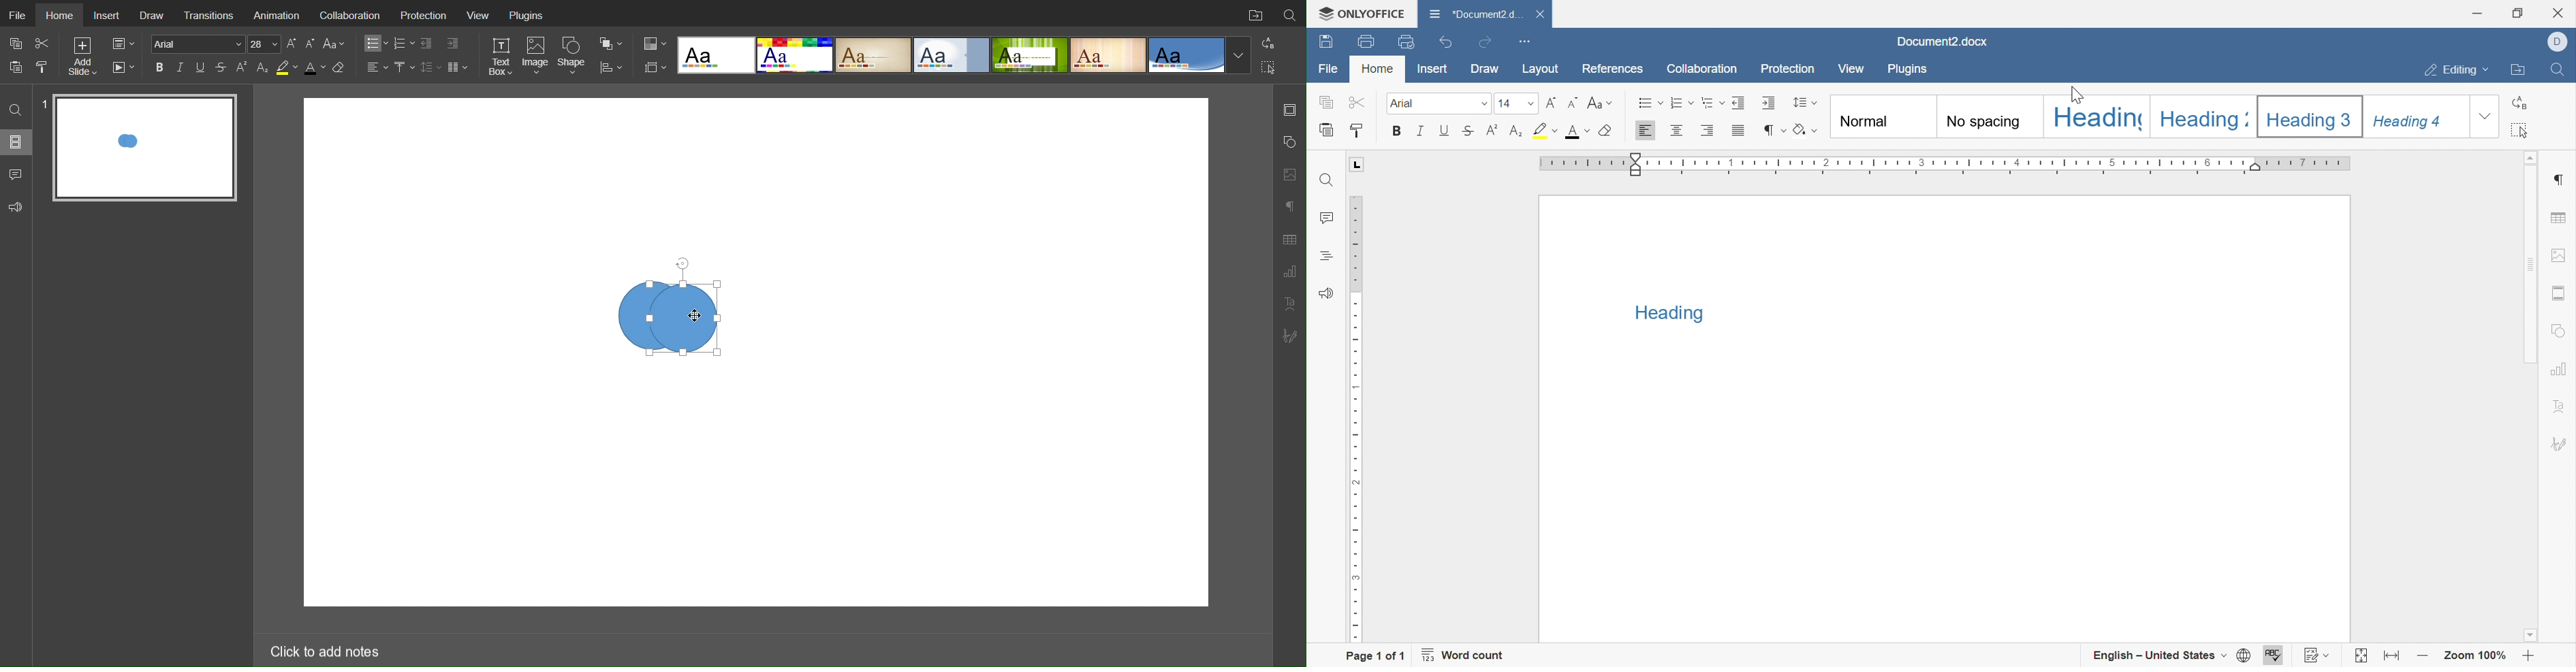 The image size is (2576, 672). I want to click on Erase, so click(341, 68).